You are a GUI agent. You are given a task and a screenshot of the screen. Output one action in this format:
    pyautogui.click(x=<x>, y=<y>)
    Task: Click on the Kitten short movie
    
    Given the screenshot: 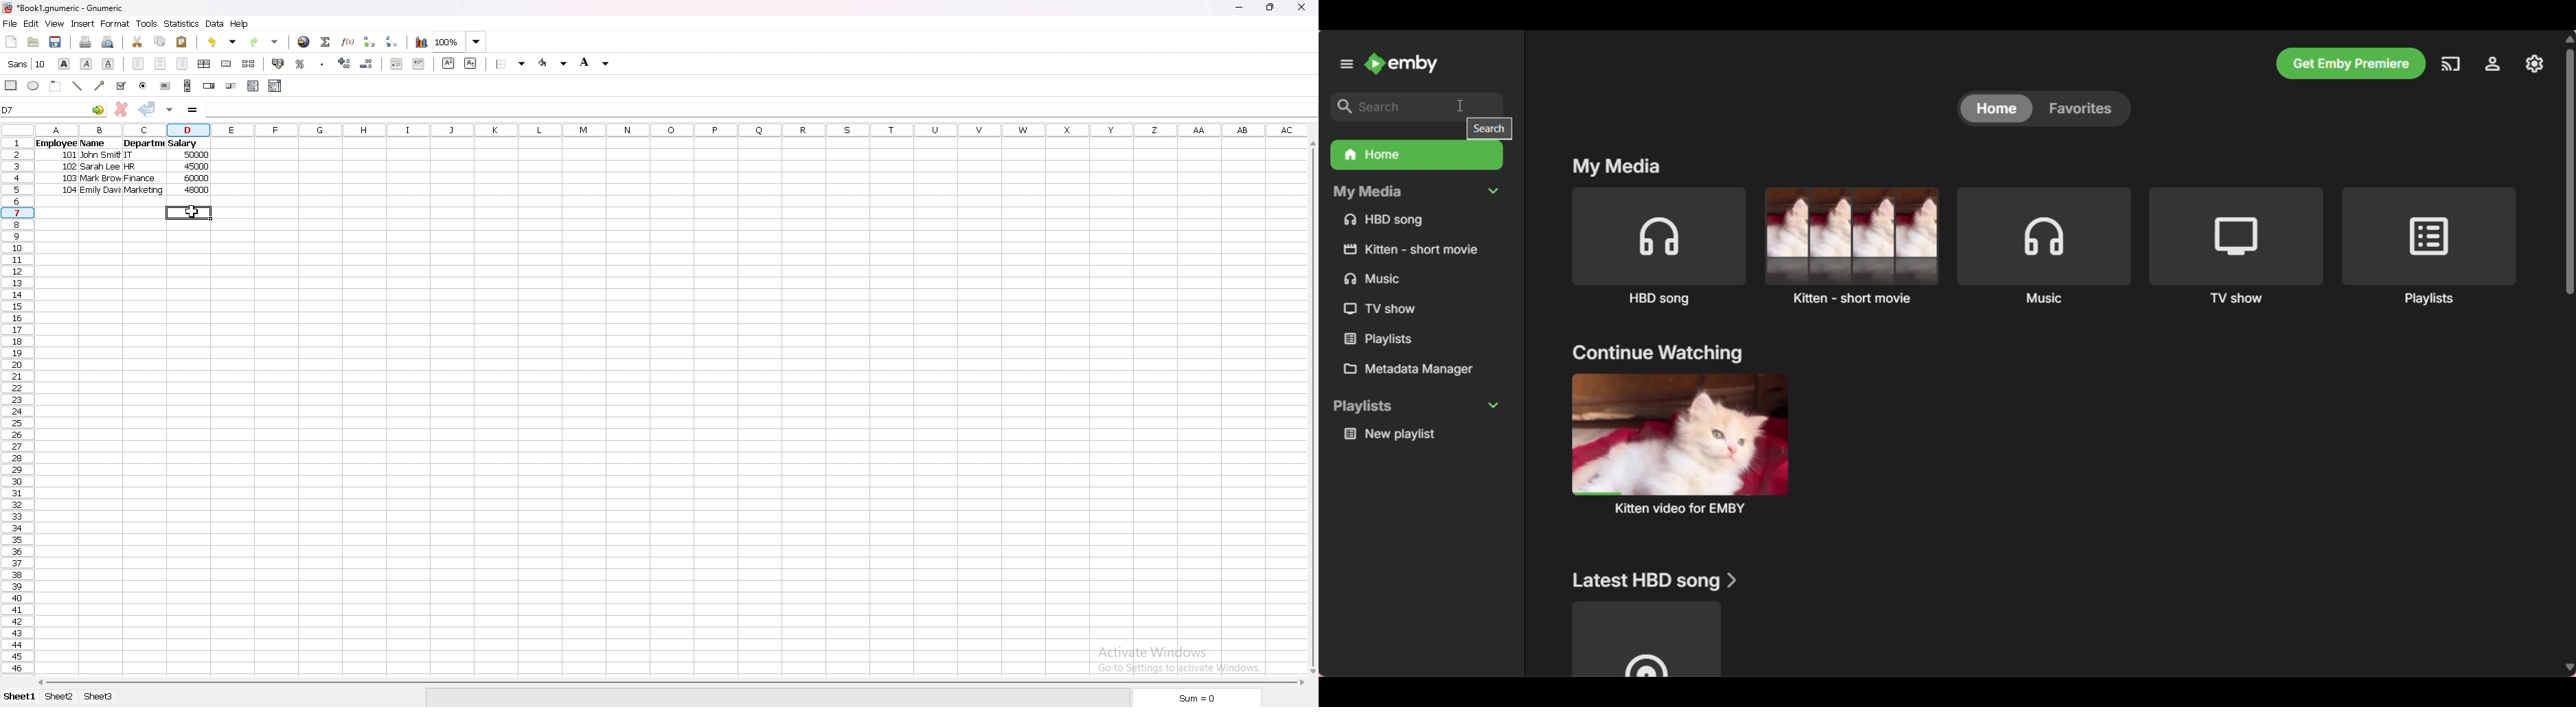 What is the action you would take?
    pyautogui.click(x=1851, y=245)
    